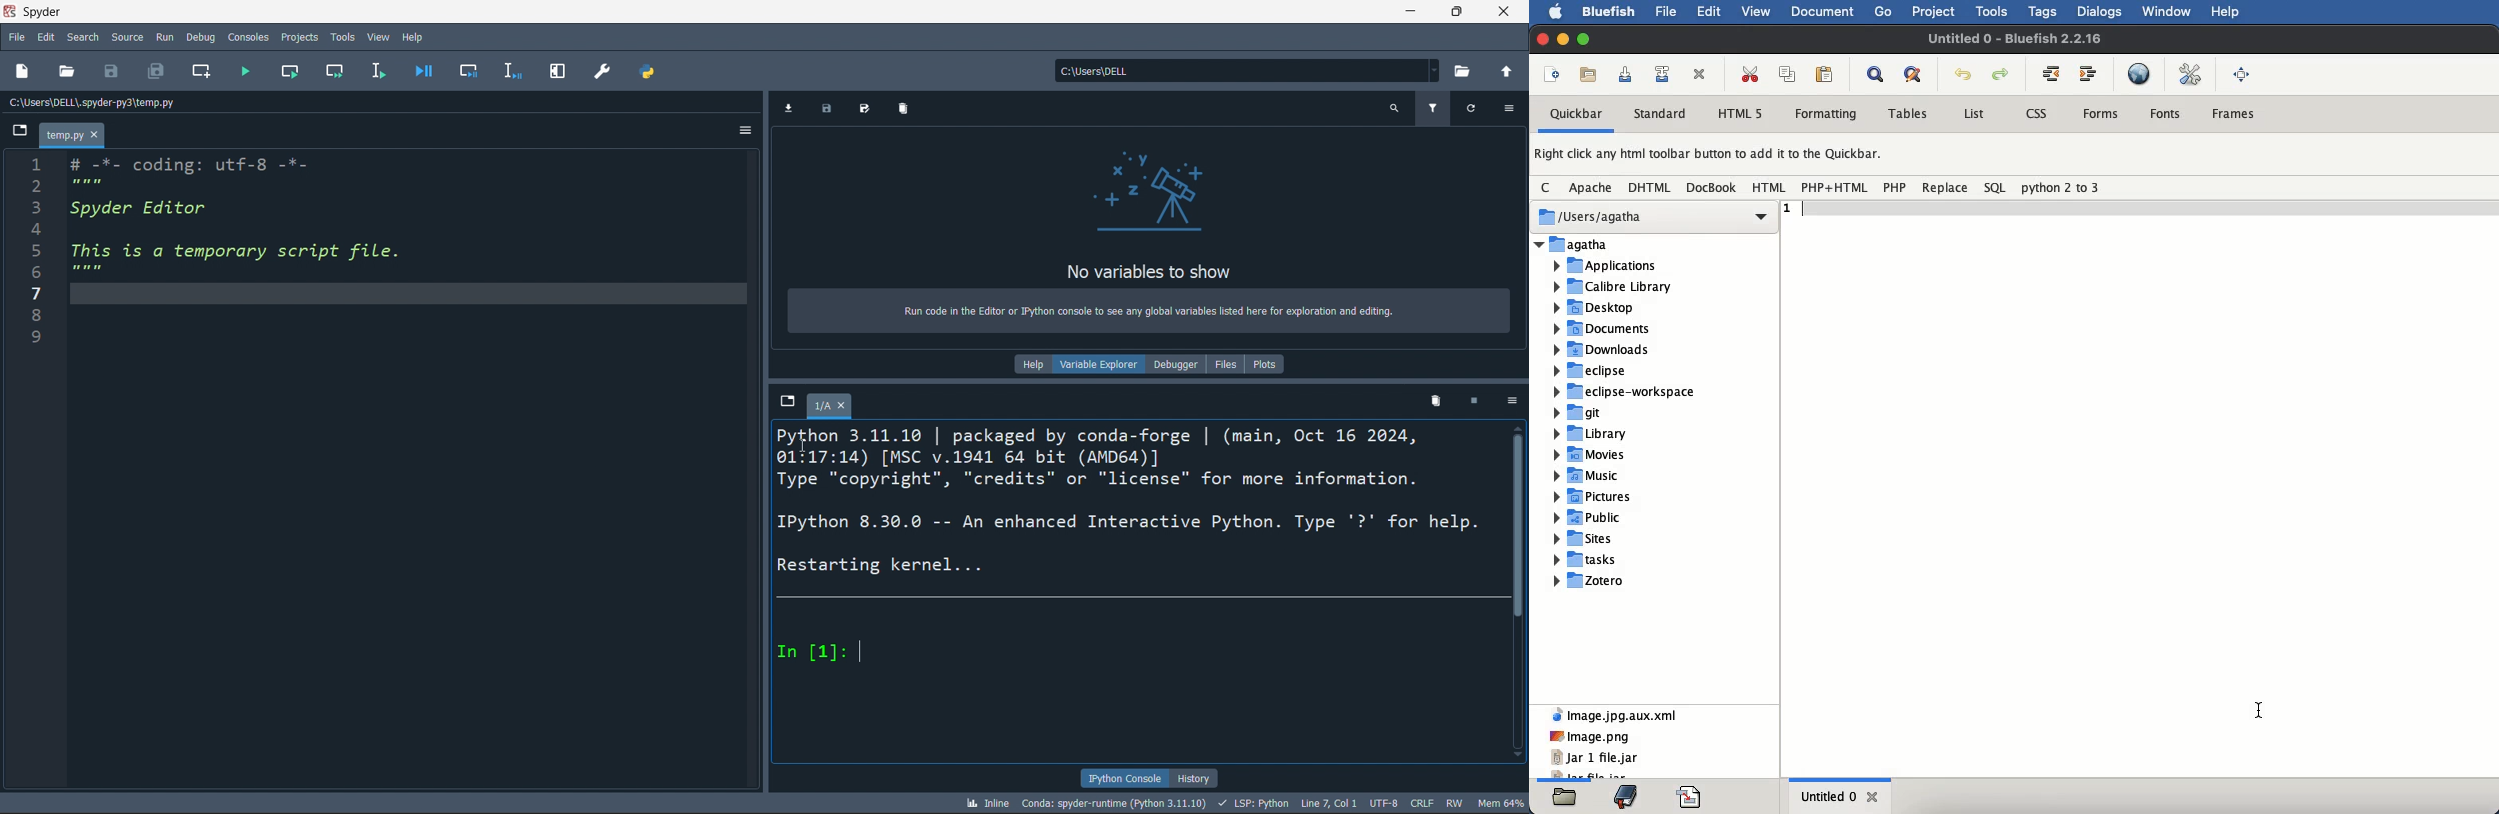  What do you see at coordinates (1148, 267) in the screenshot?
I see `no variables to show` at bounding box center [1148, 267].